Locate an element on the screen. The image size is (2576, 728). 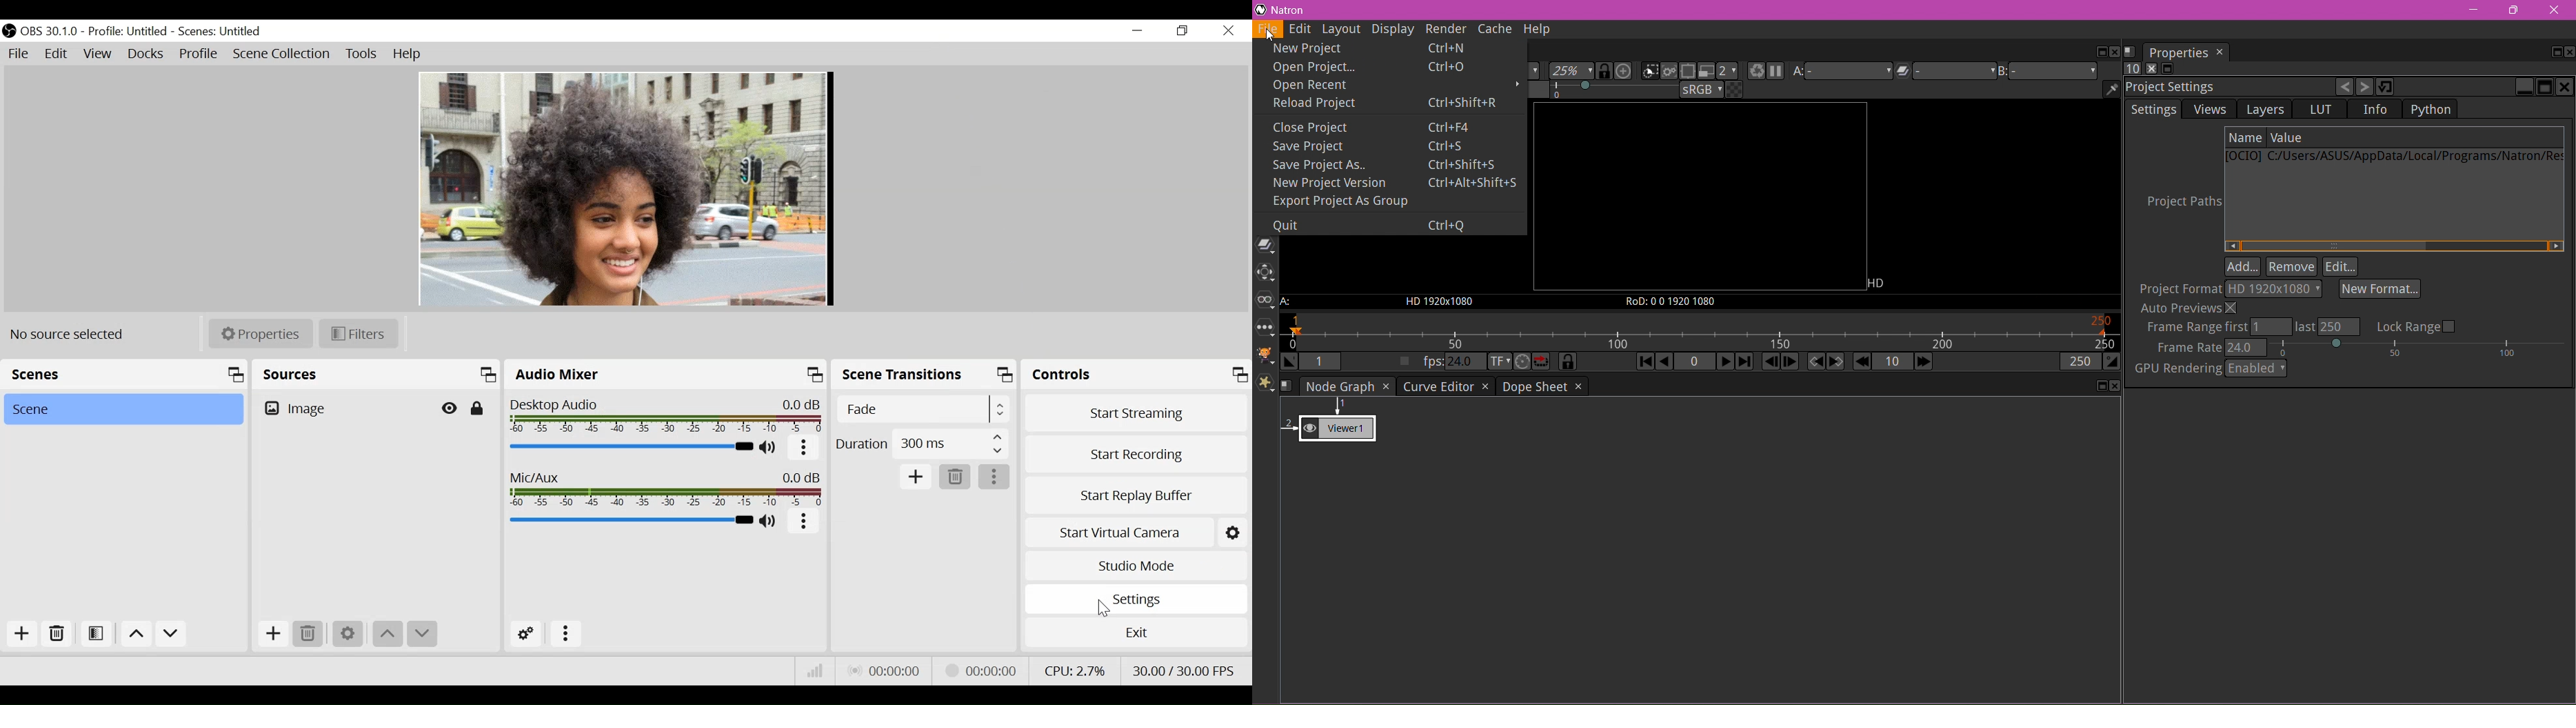
Settings  is located at coordinates (346, 632).